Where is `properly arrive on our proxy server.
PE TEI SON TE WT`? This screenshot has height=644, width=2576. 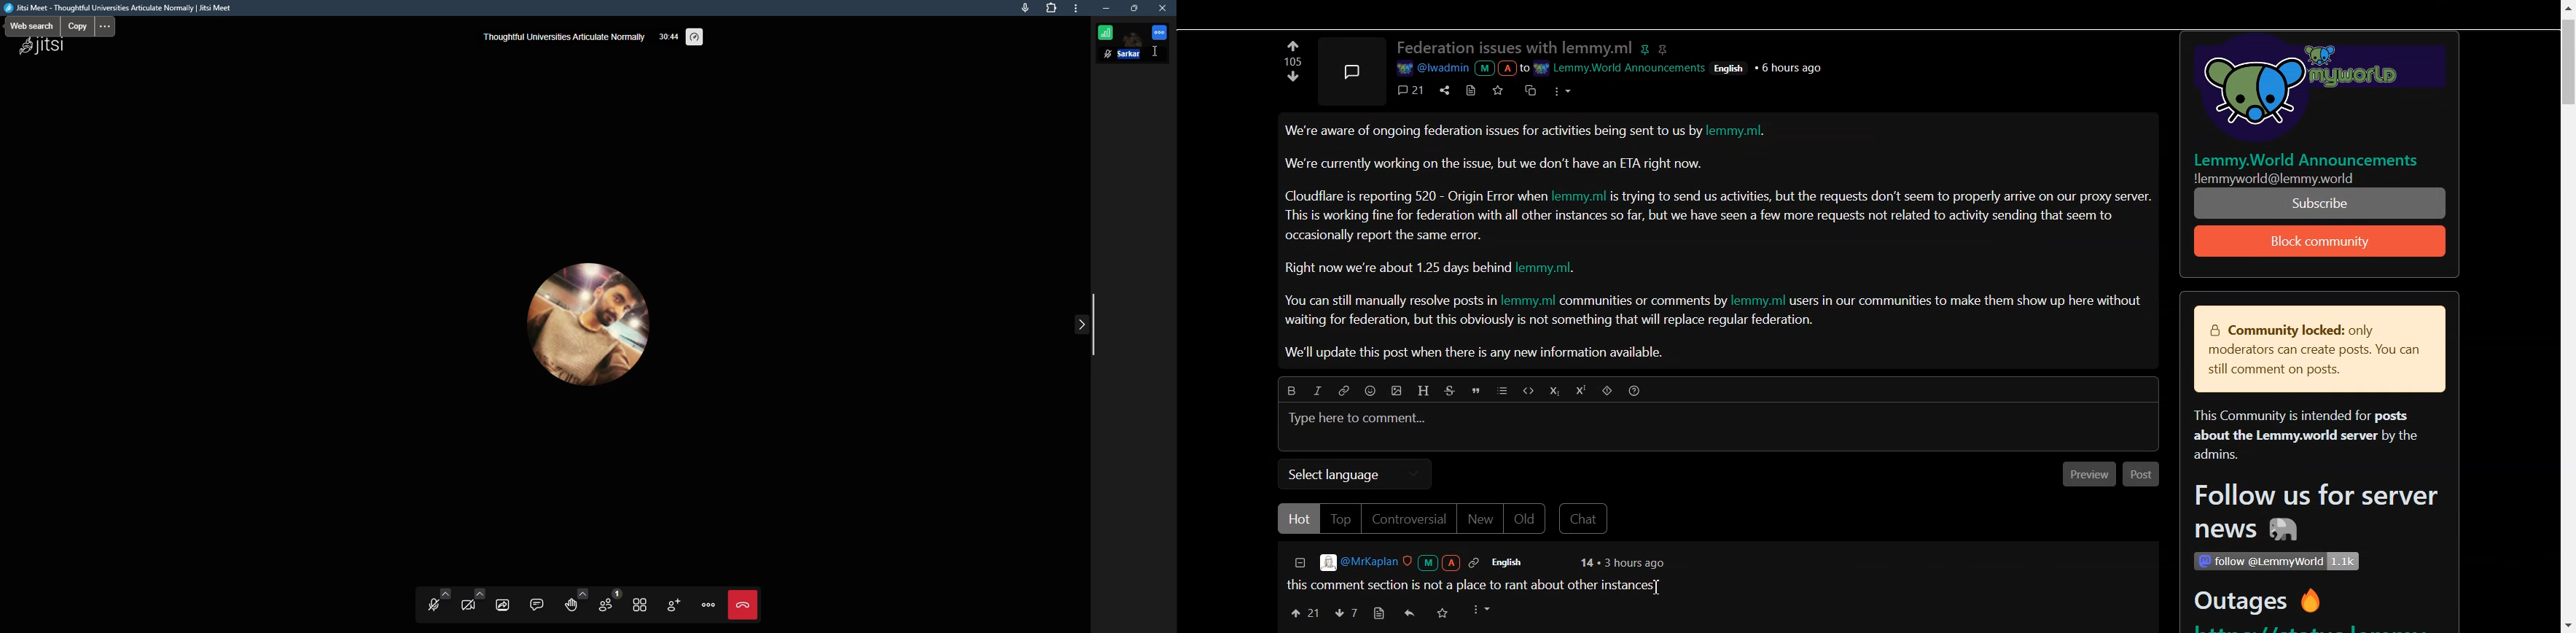
properly arrive on our proxy server.
PE TEI SON TE WT is located at coordinates (2322, 203).